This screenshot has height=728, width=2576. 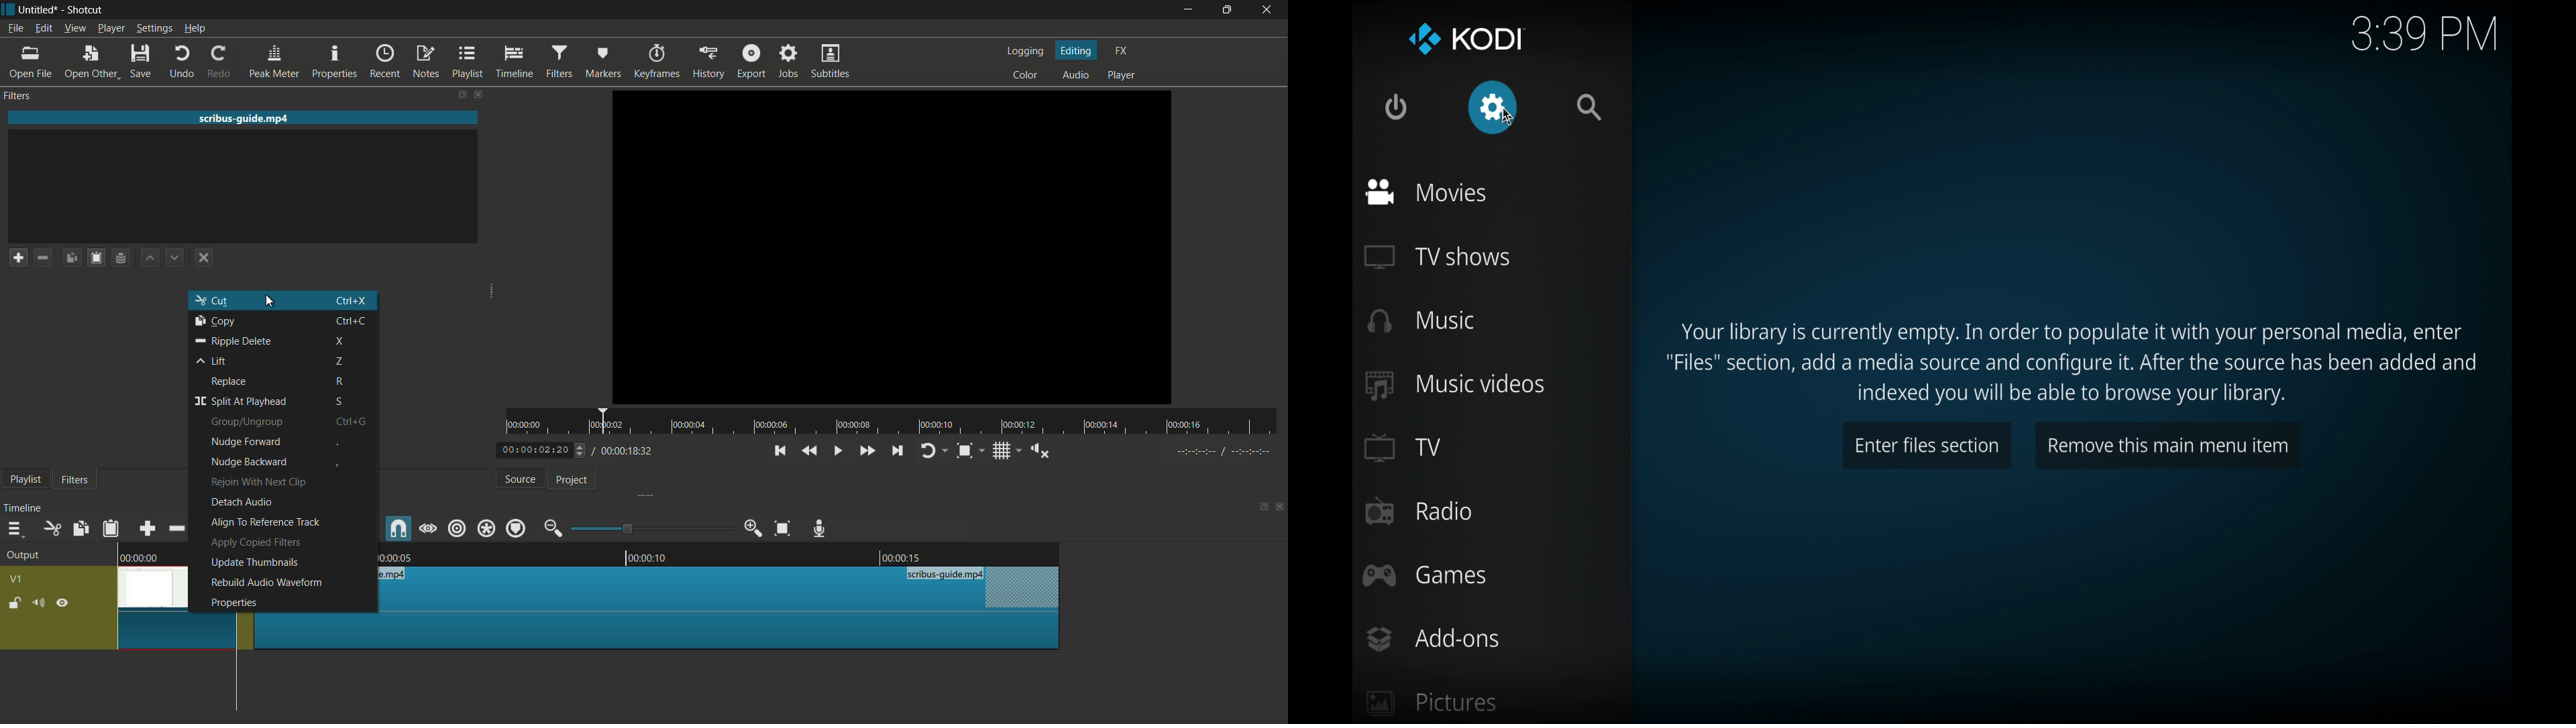 I want to click on toggle grid, so click(x=1003, y=451).